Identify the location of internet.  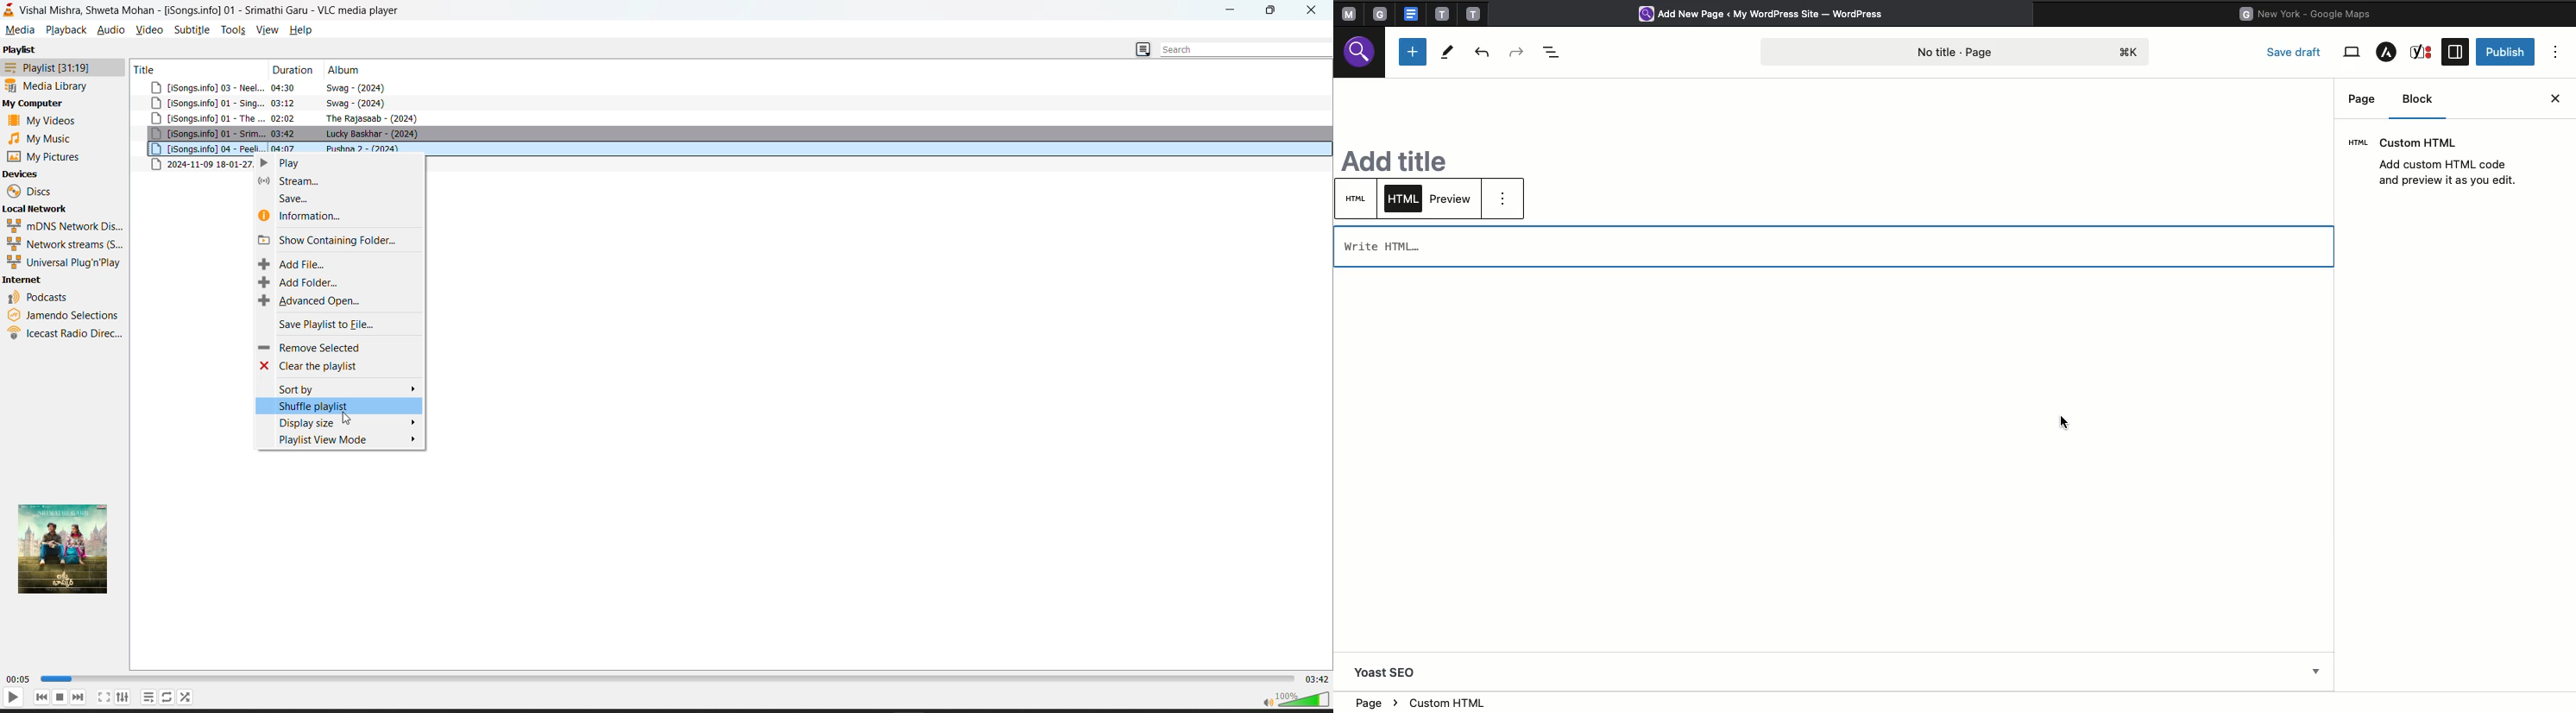
(26, 279).